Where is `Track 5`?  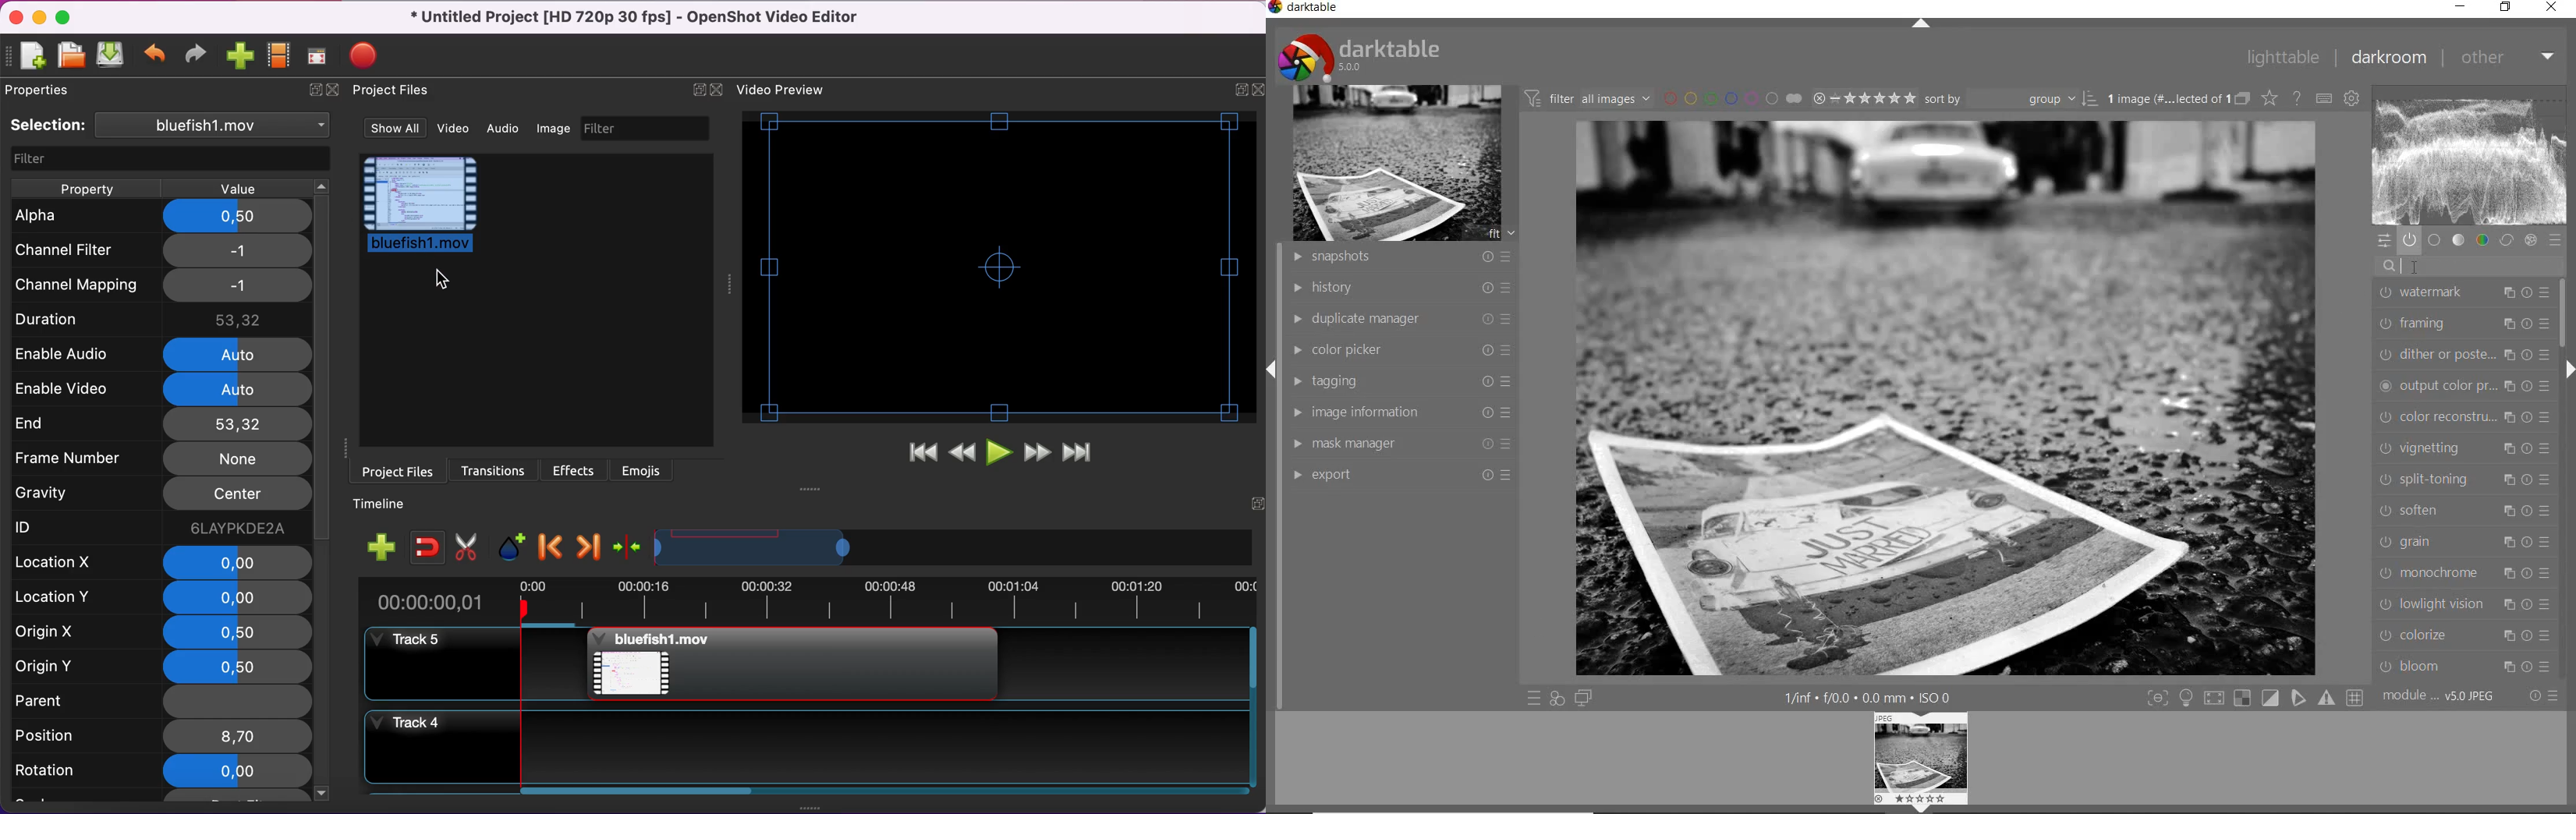 Track 5 is located at coordinates (1122, 664).